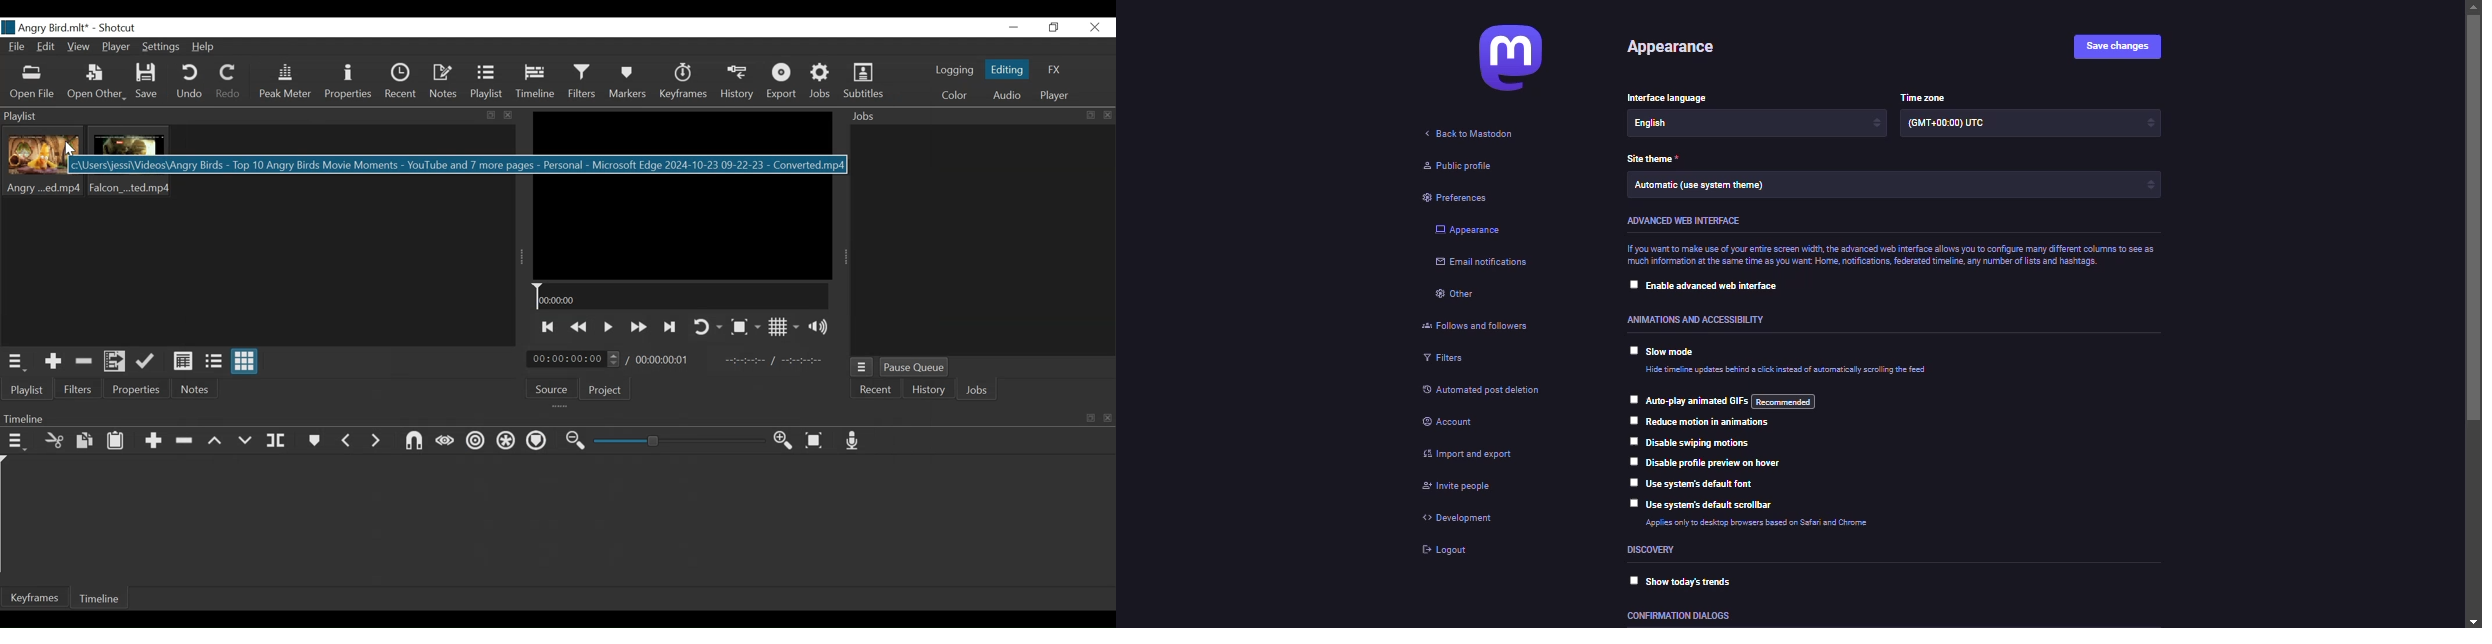  Describe the element at coordinates (786, 442) in the screenshot. I see `Zoom timeline in` at that location.